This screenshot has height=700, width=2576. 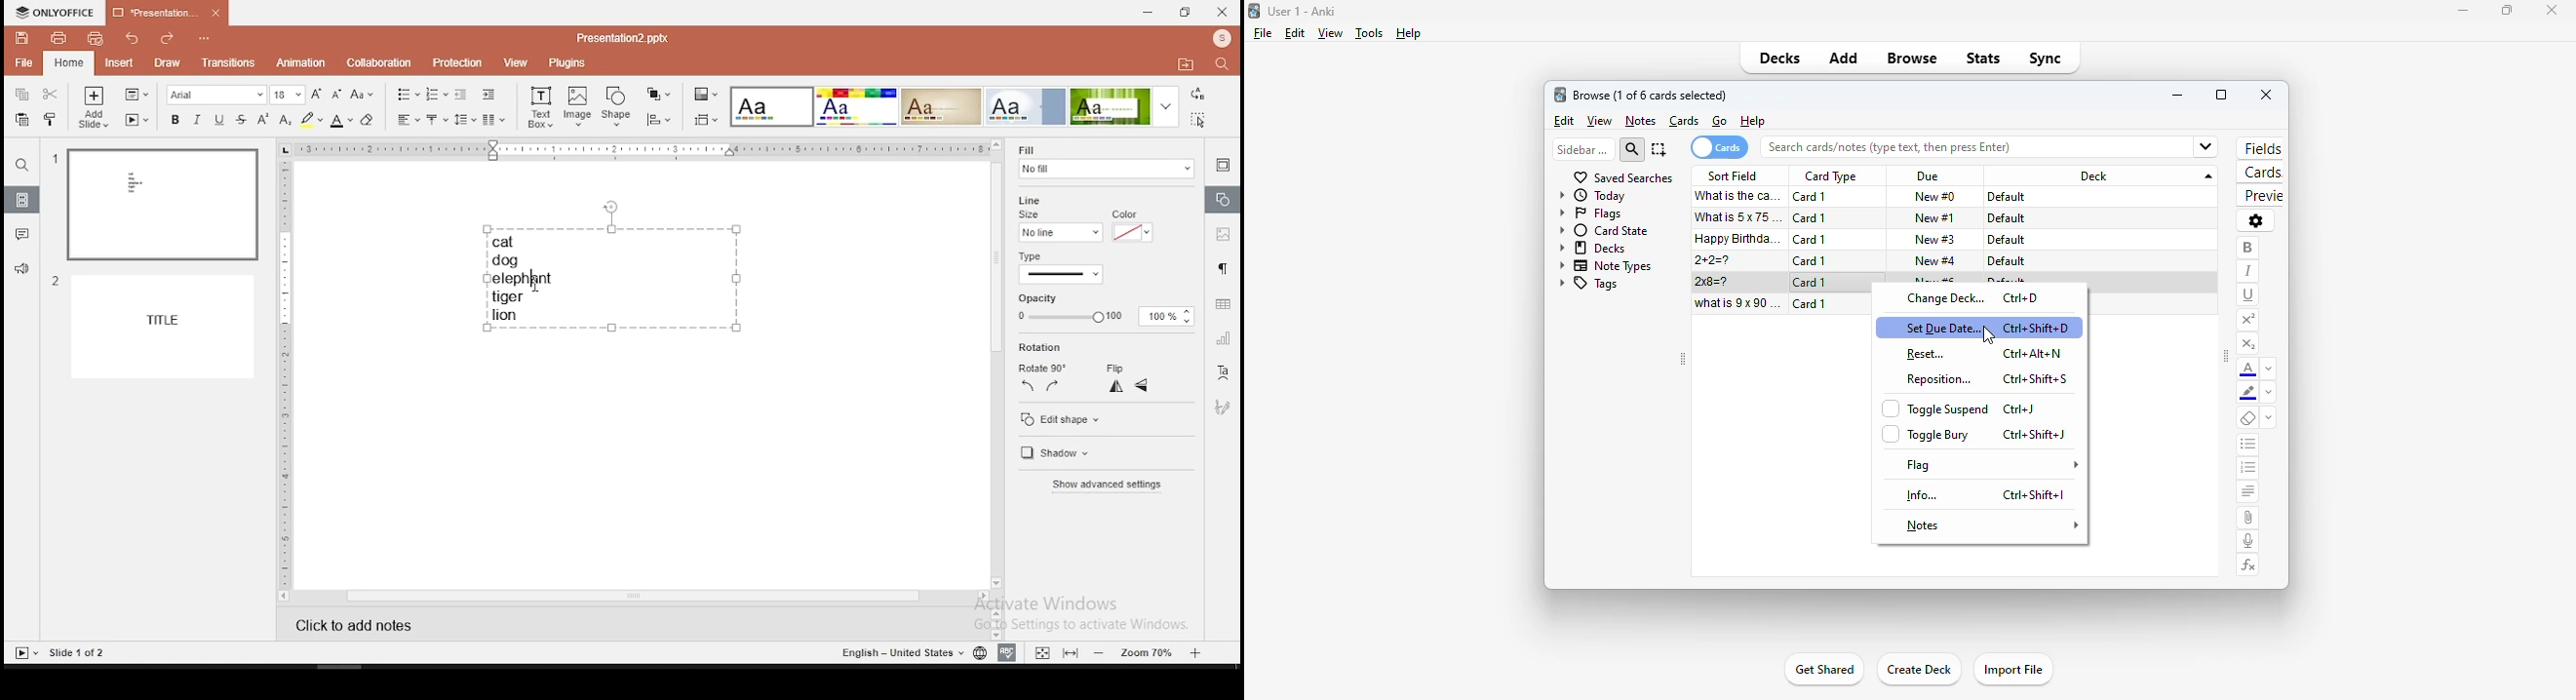 I want to click on Color, so click(x=1132, y=226).